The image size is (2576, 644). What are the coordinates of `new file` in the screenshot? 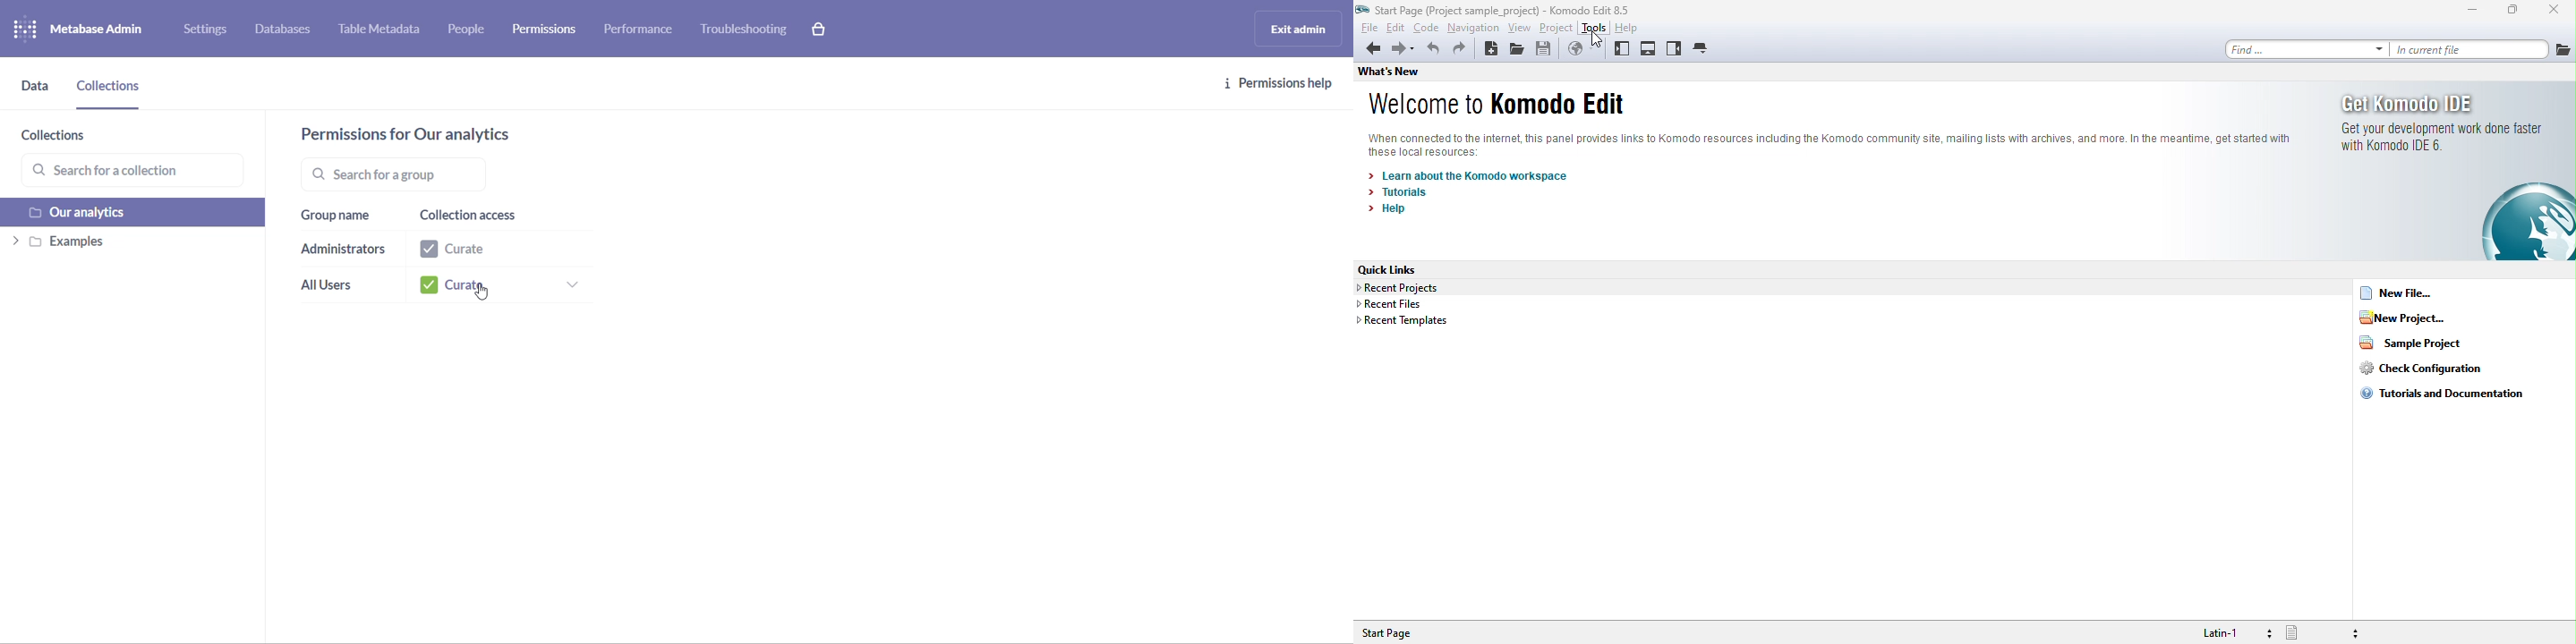 It's located at (2418, 295).